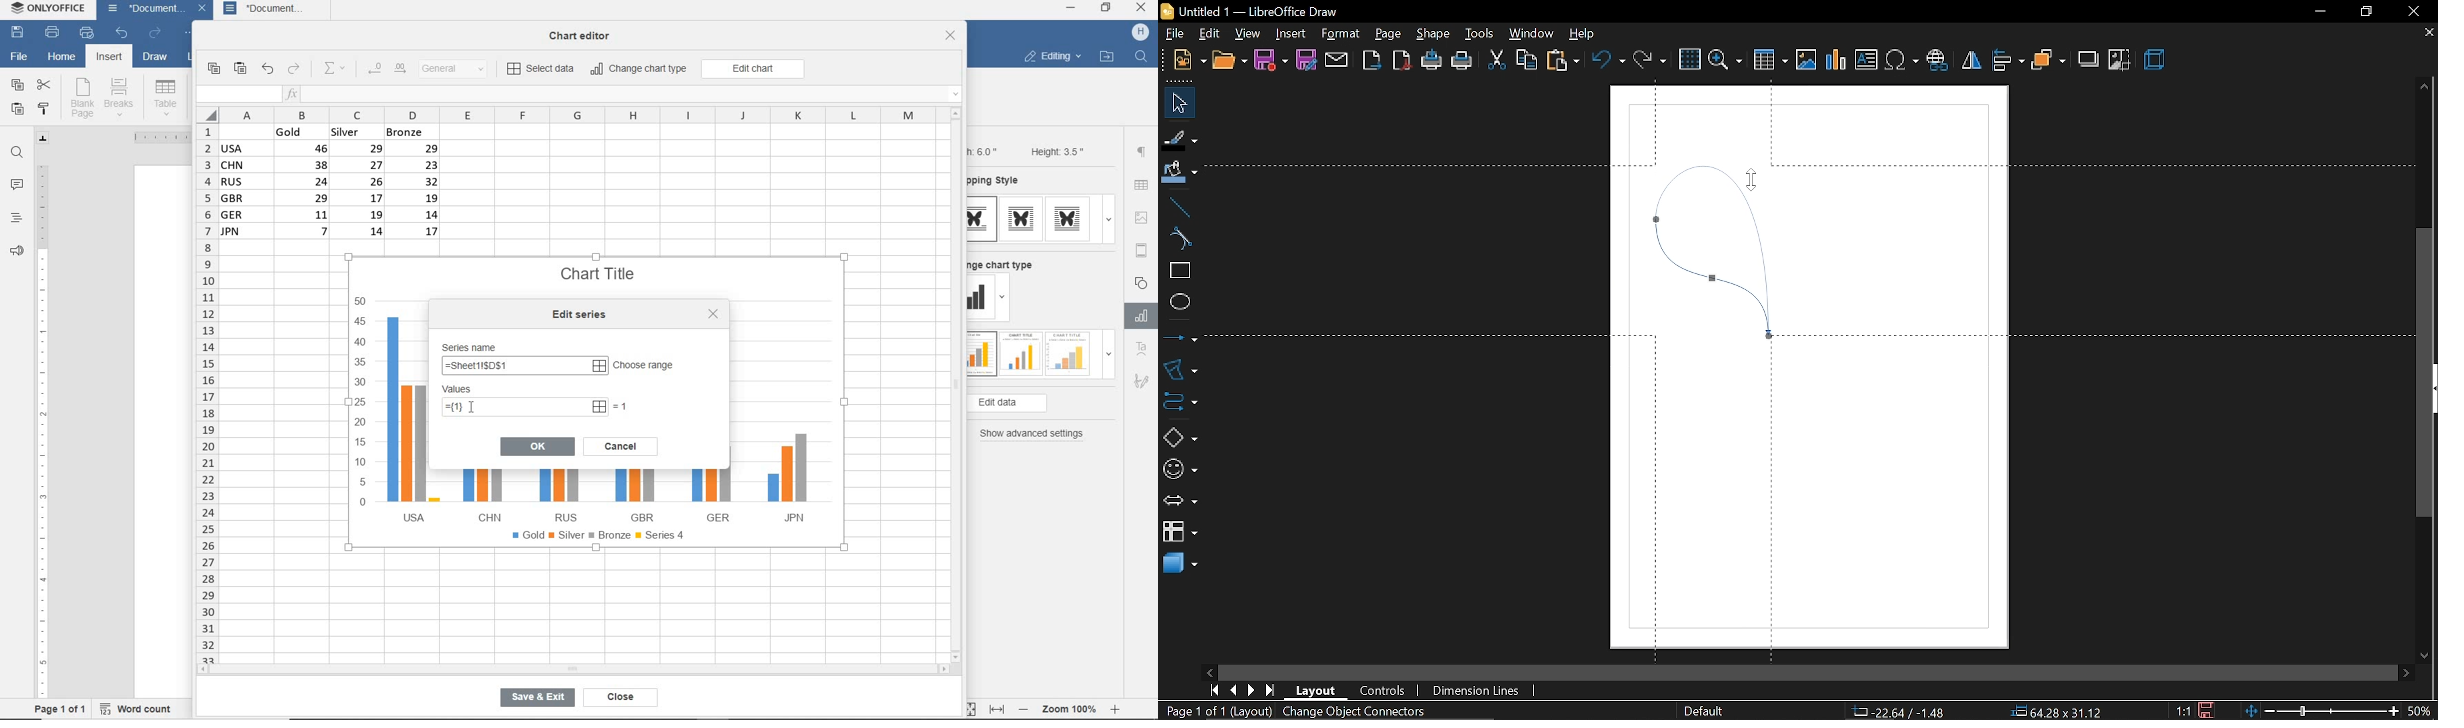  Describe the element at coordinates (1866, 60) in the screenshot. I see `Insert text` at that location.